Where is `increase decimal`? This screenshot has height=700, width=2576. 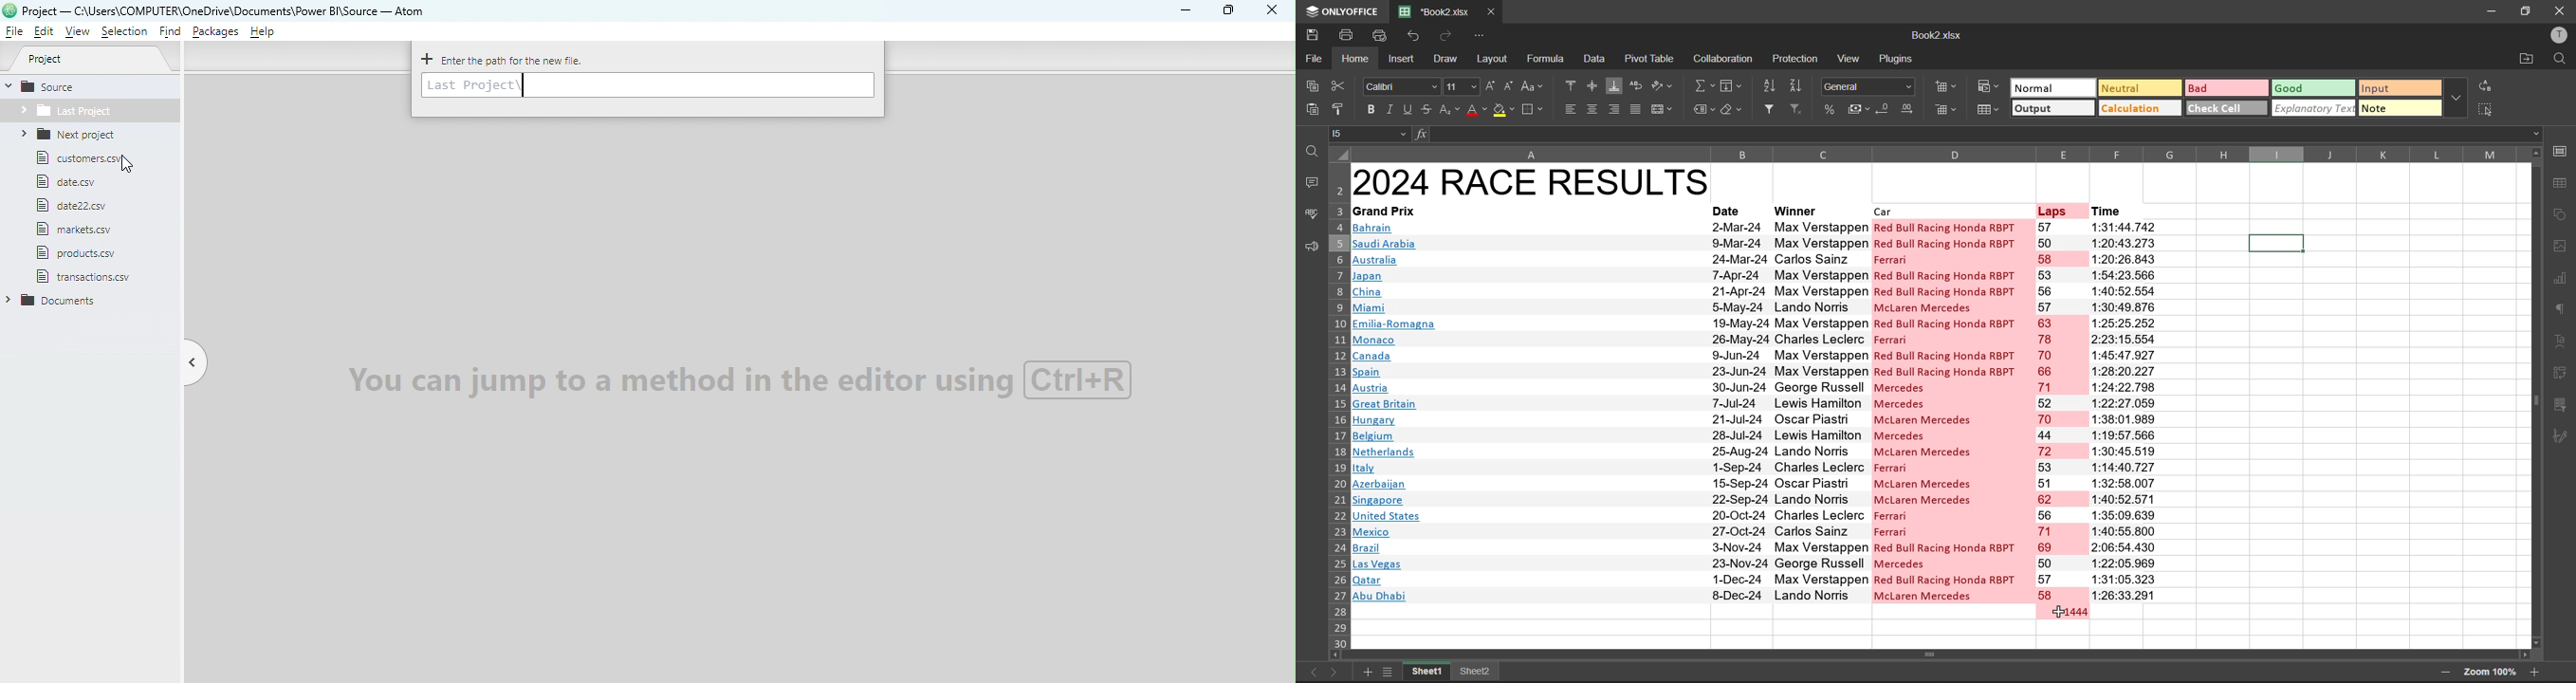
increase decimal is located at coordinates (1912, 107).